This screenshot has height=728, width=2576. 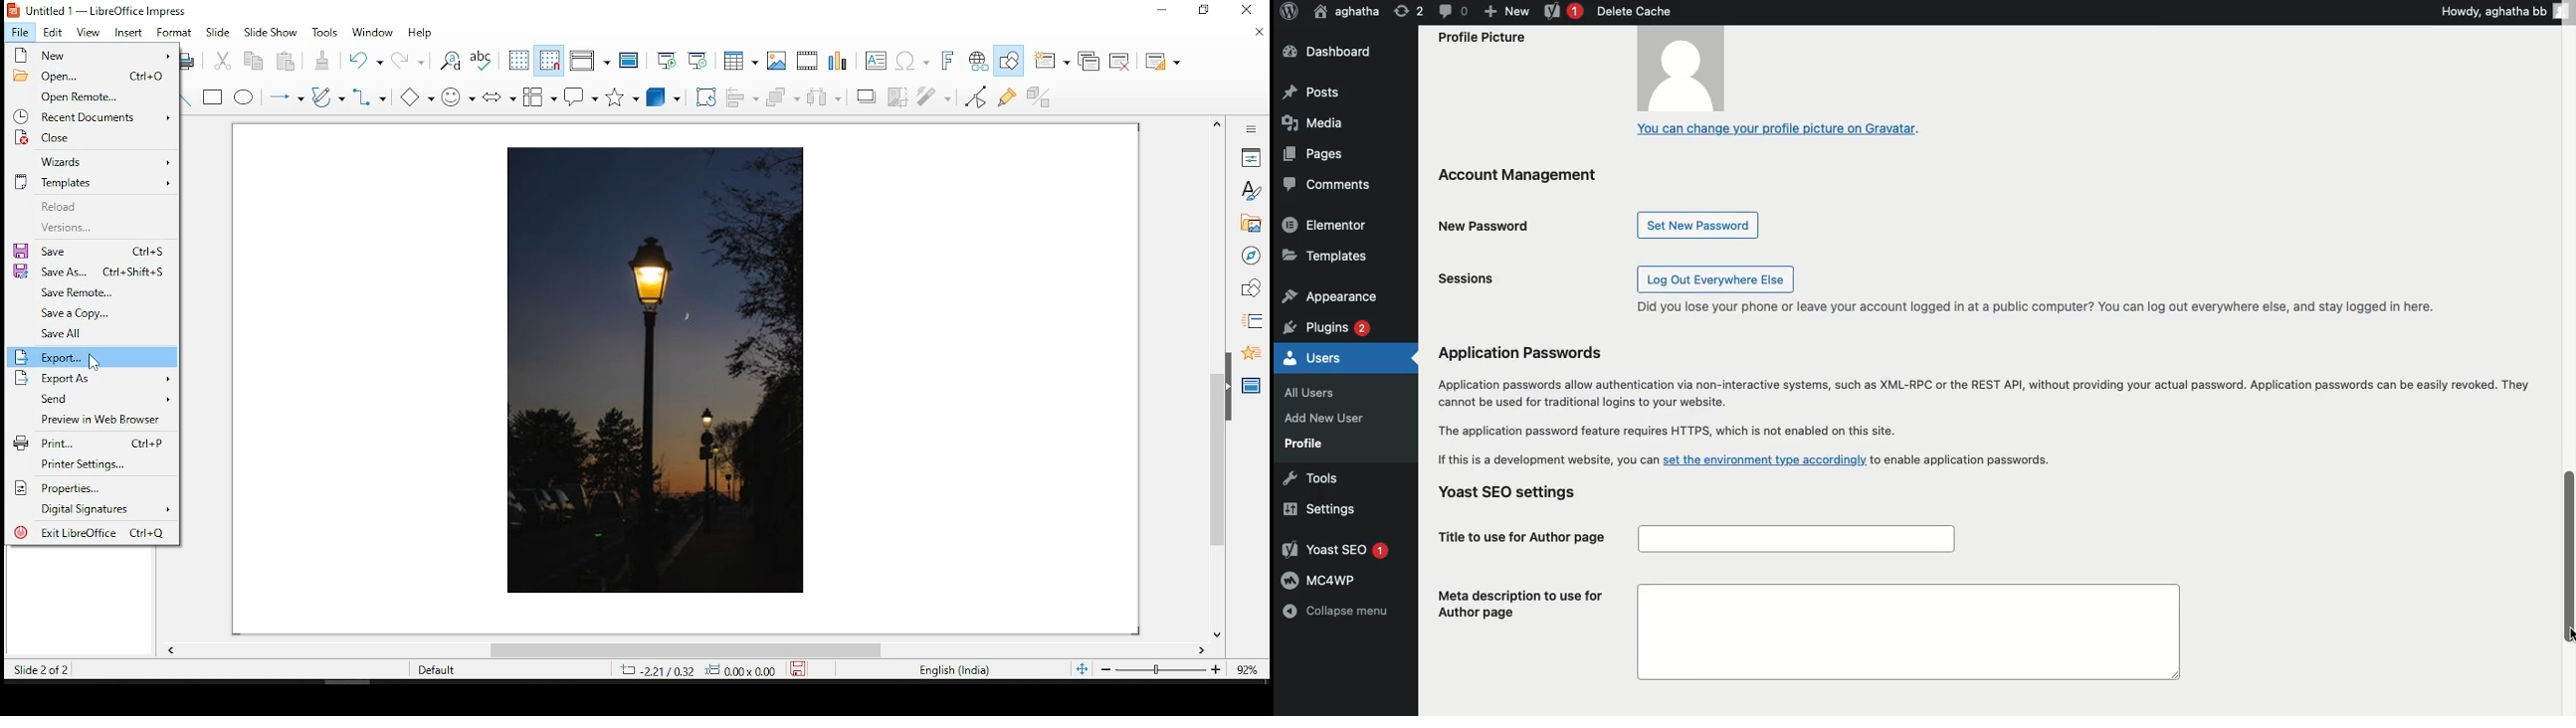 What do you see at coordinates (93, 116) in the screenshot?
I see `recent downloads` at bounding box center [93, 116].